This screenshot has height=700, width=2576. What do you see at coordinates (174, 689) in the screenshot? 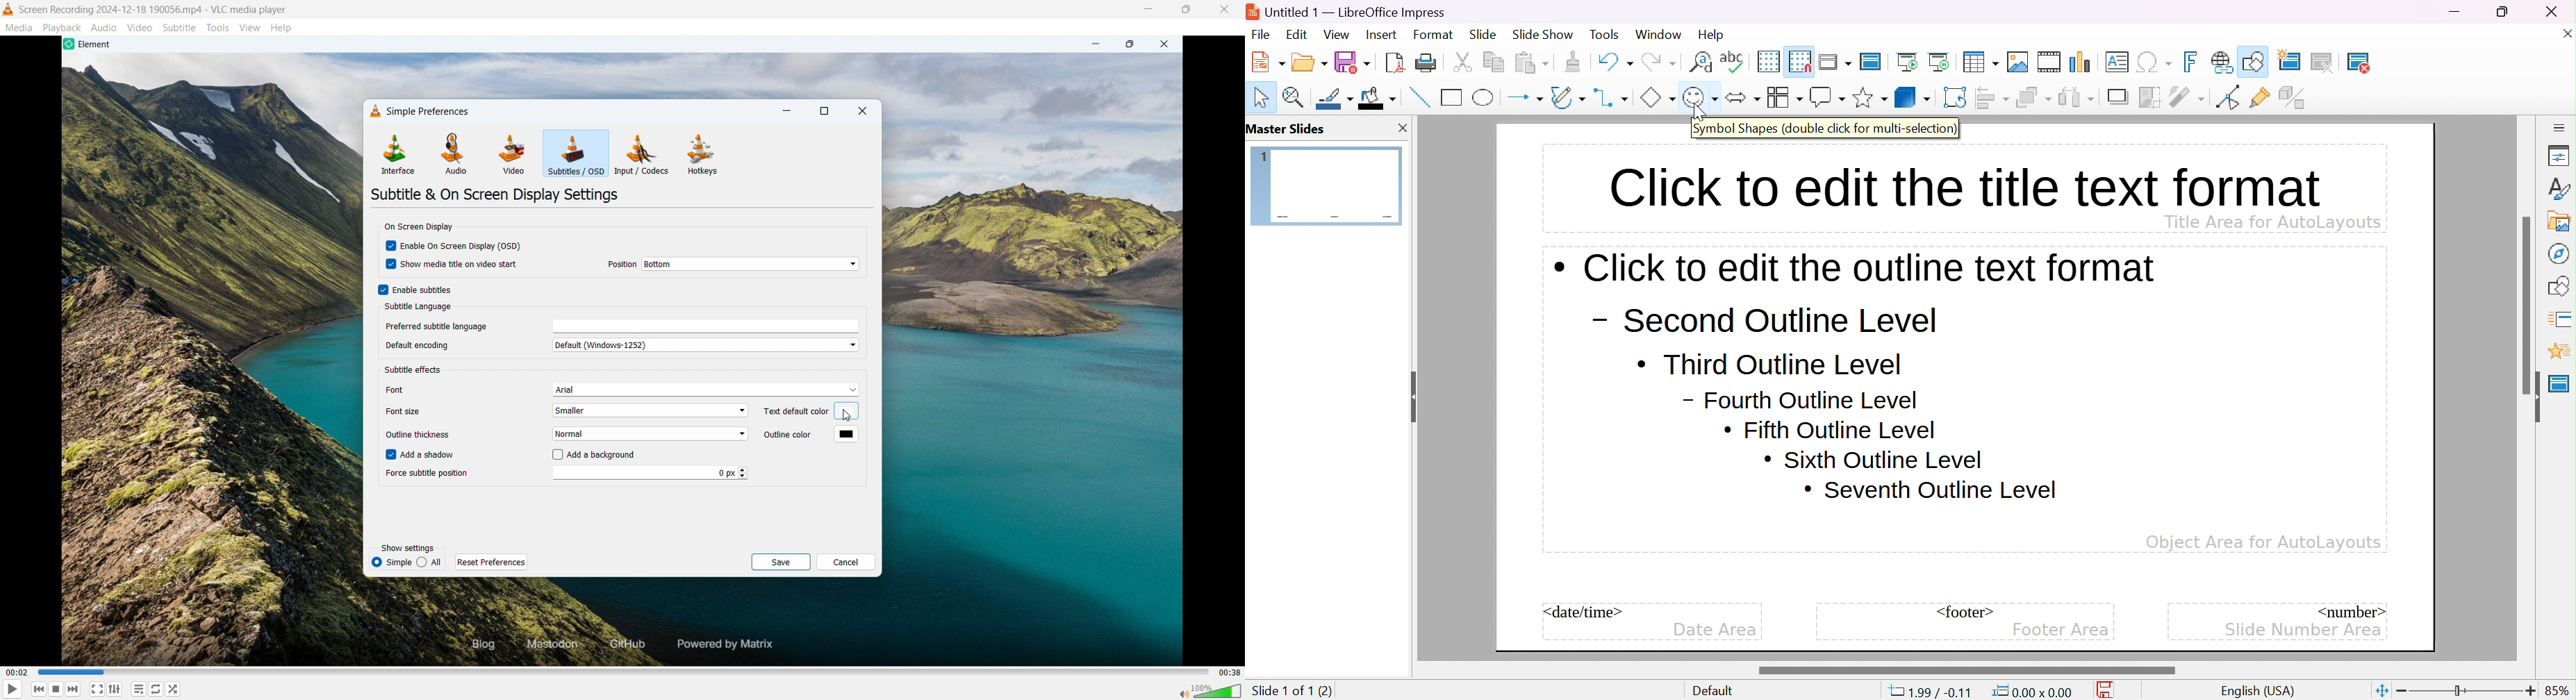
I see `random ` at bounding box center [174, 689].